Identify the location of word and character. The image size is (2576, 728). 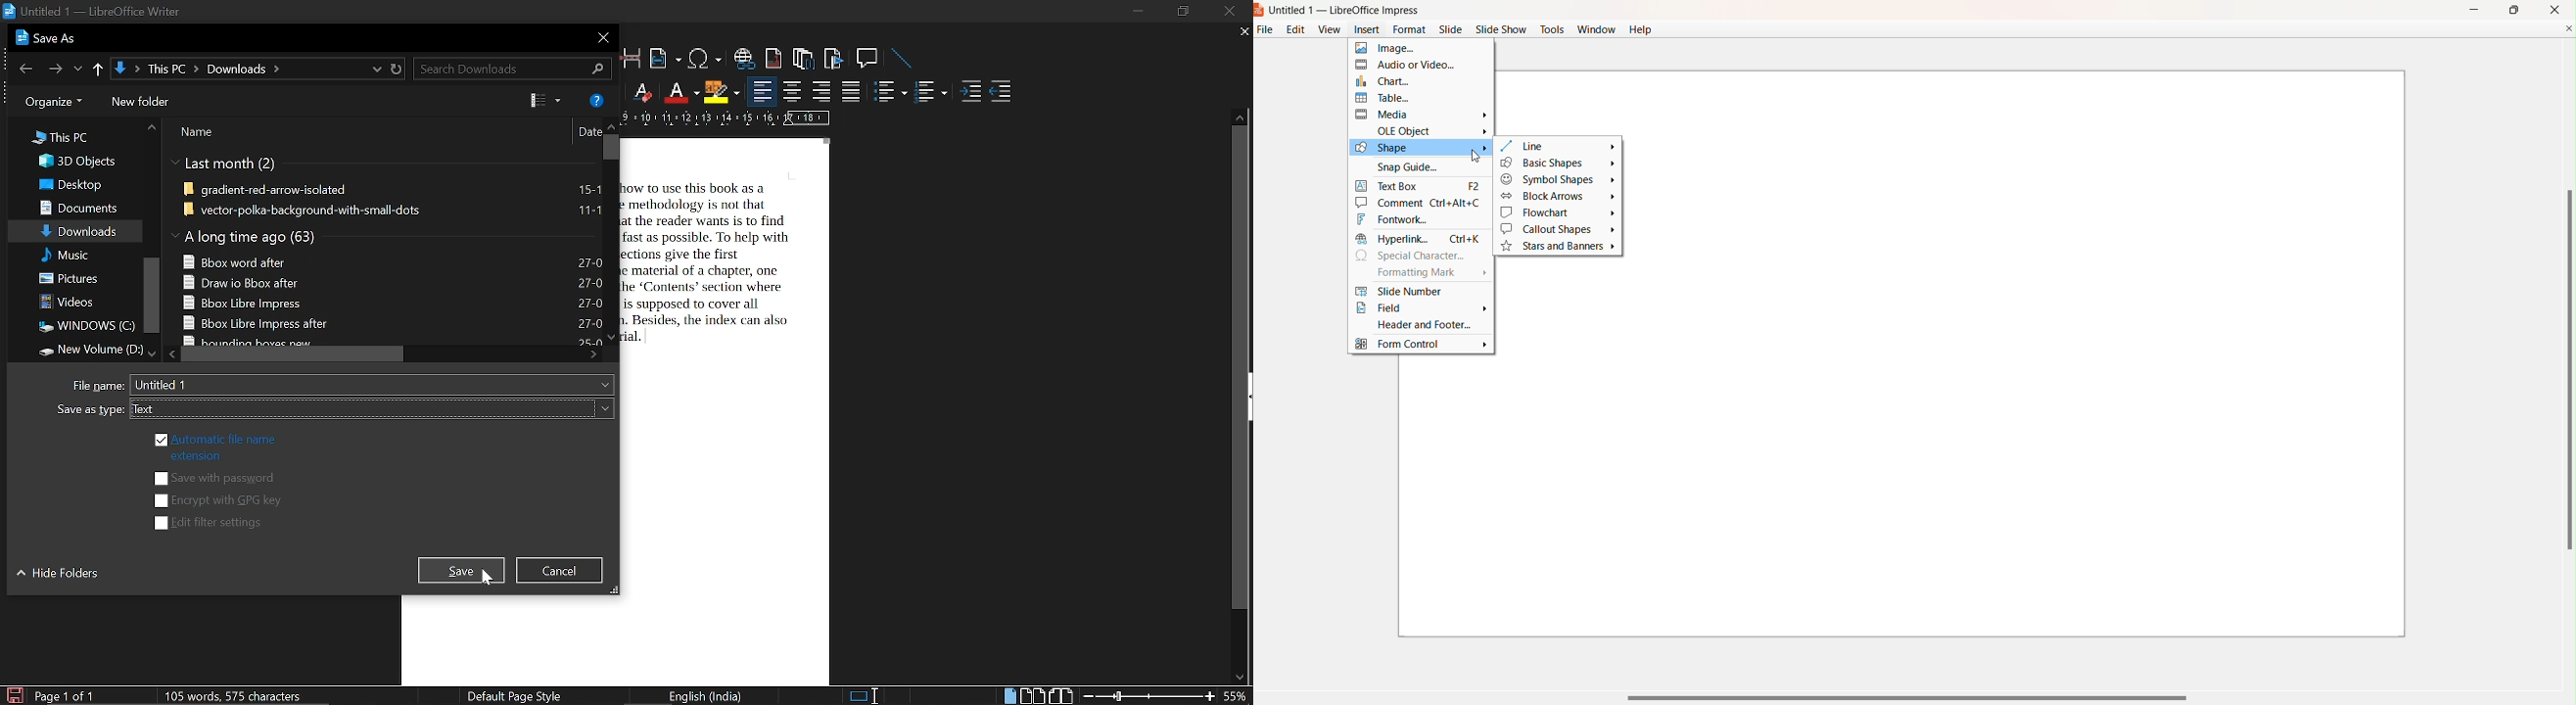
(237, 695).